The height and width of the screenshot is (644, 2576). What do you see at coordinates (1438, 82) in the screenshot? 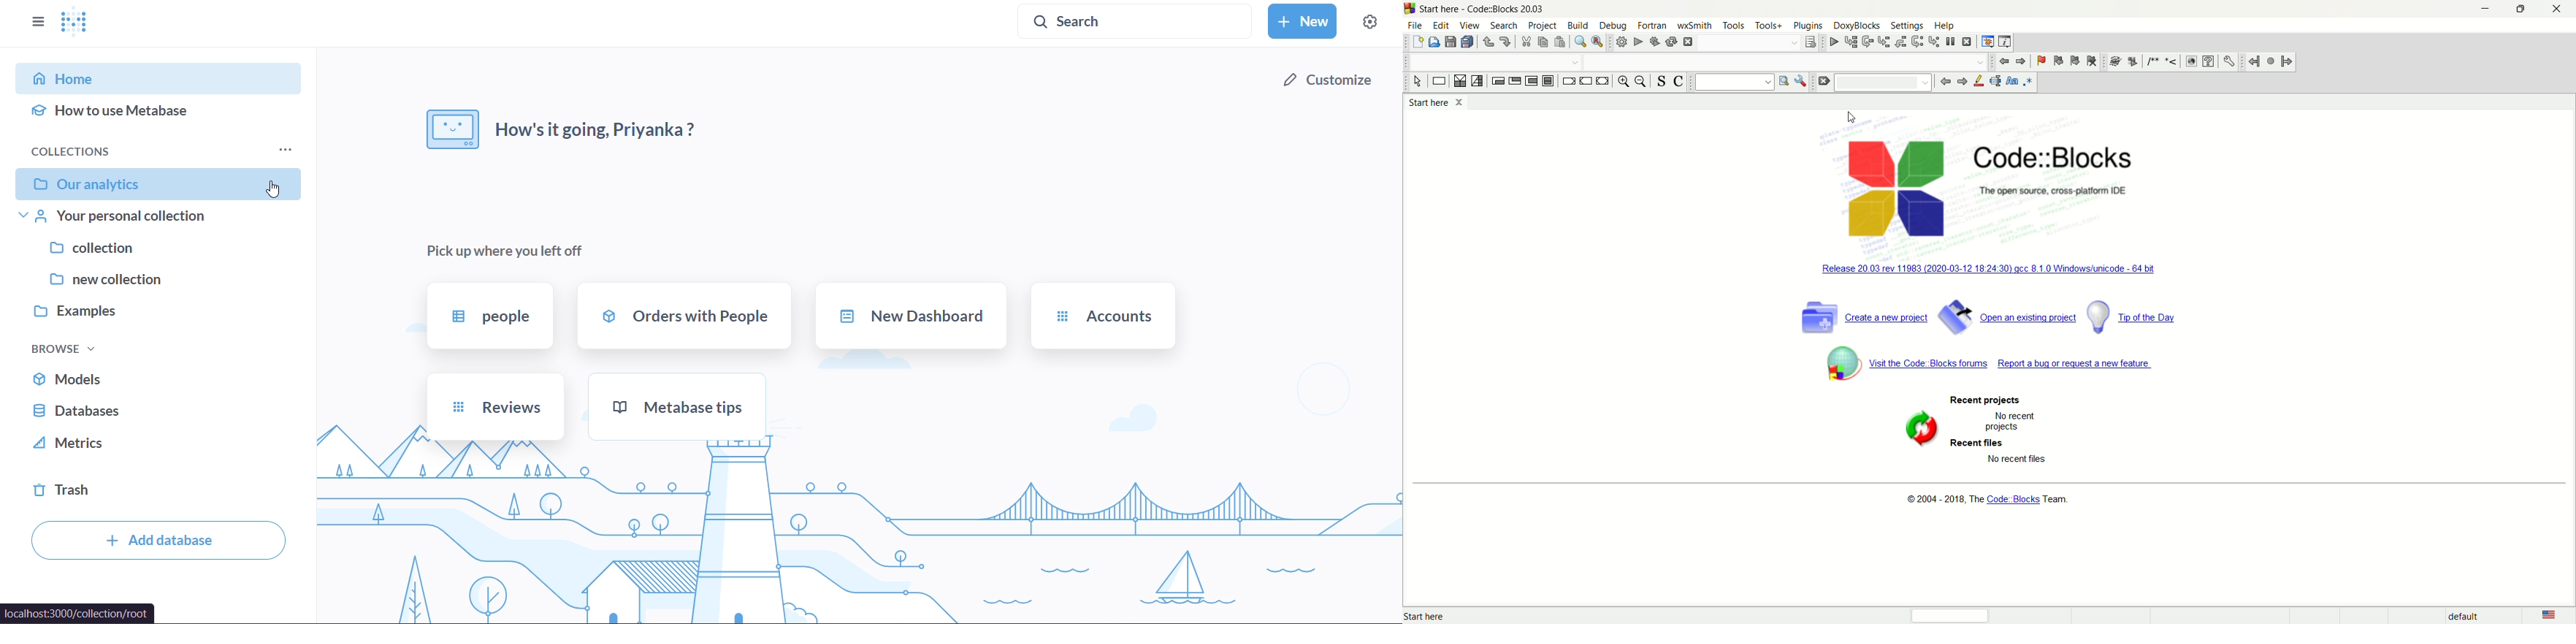
I see `instruction` at bounding box center [1438, 82].